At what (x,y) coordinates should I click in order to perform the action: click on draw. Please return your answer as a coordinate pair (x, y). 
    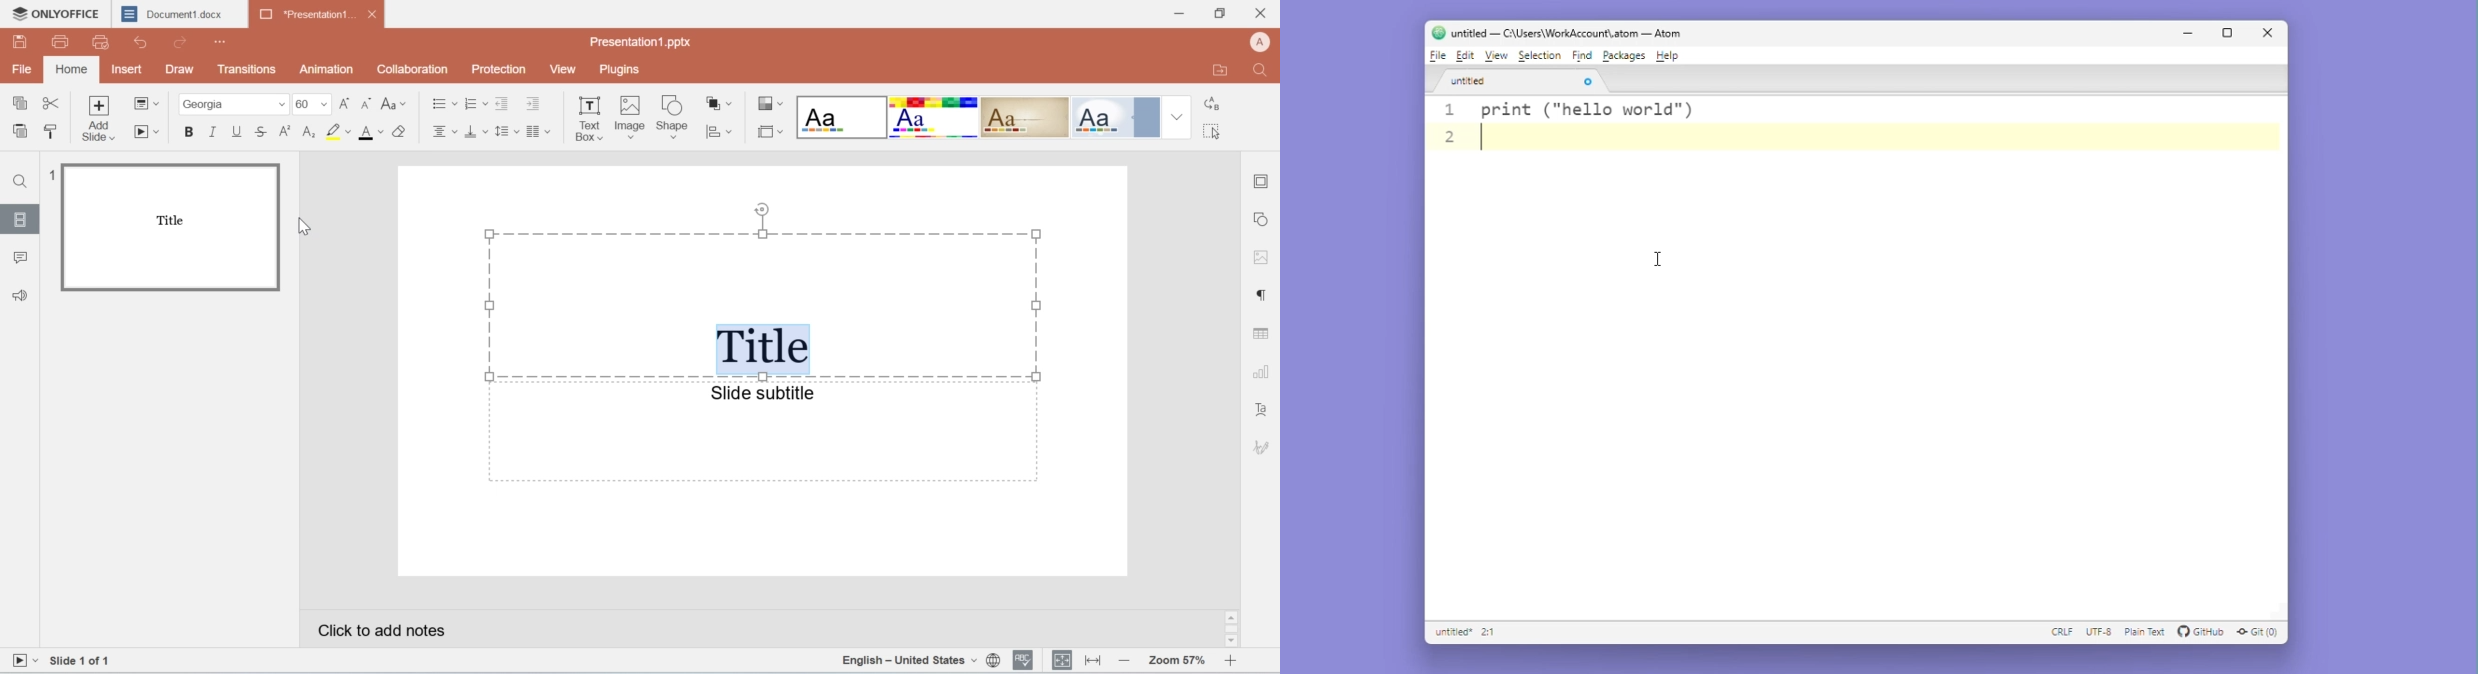
    Looking at the image, I should click on (181, 68).